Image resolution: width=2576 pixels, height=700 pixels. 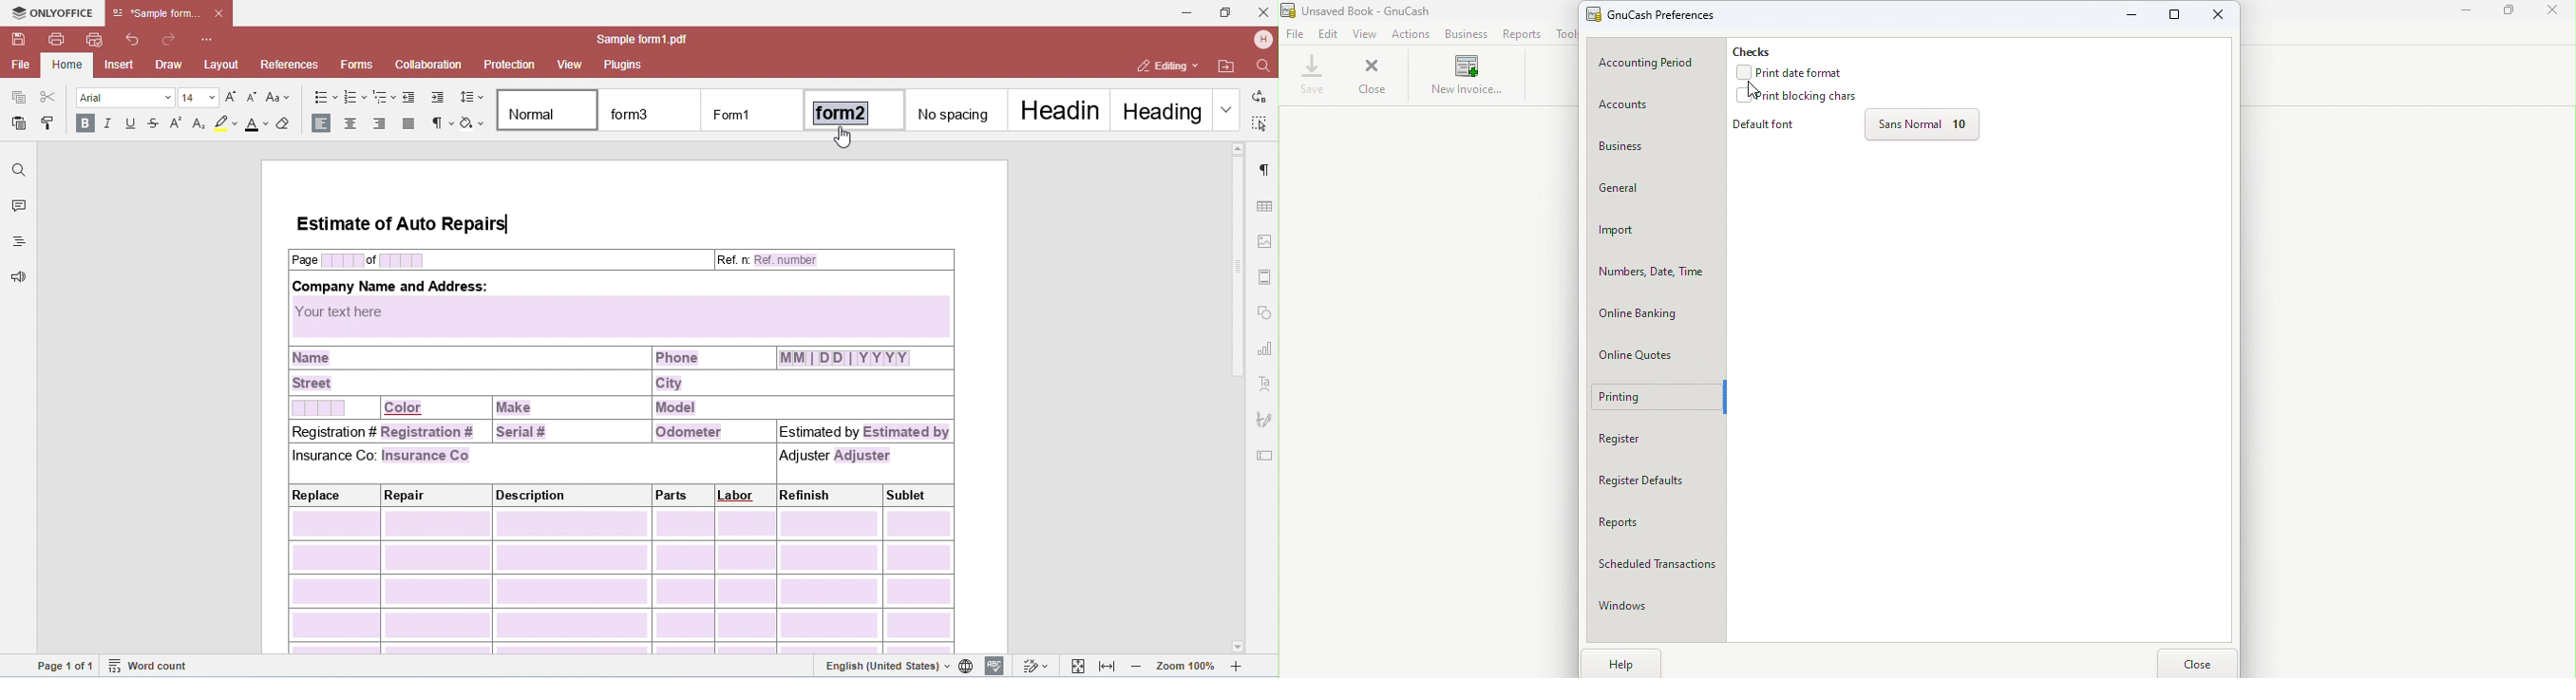 What do you see at coordinates (1799, 98) in the screenshot?
I see `Print blocking chars` at bounding box center [1799, 98].